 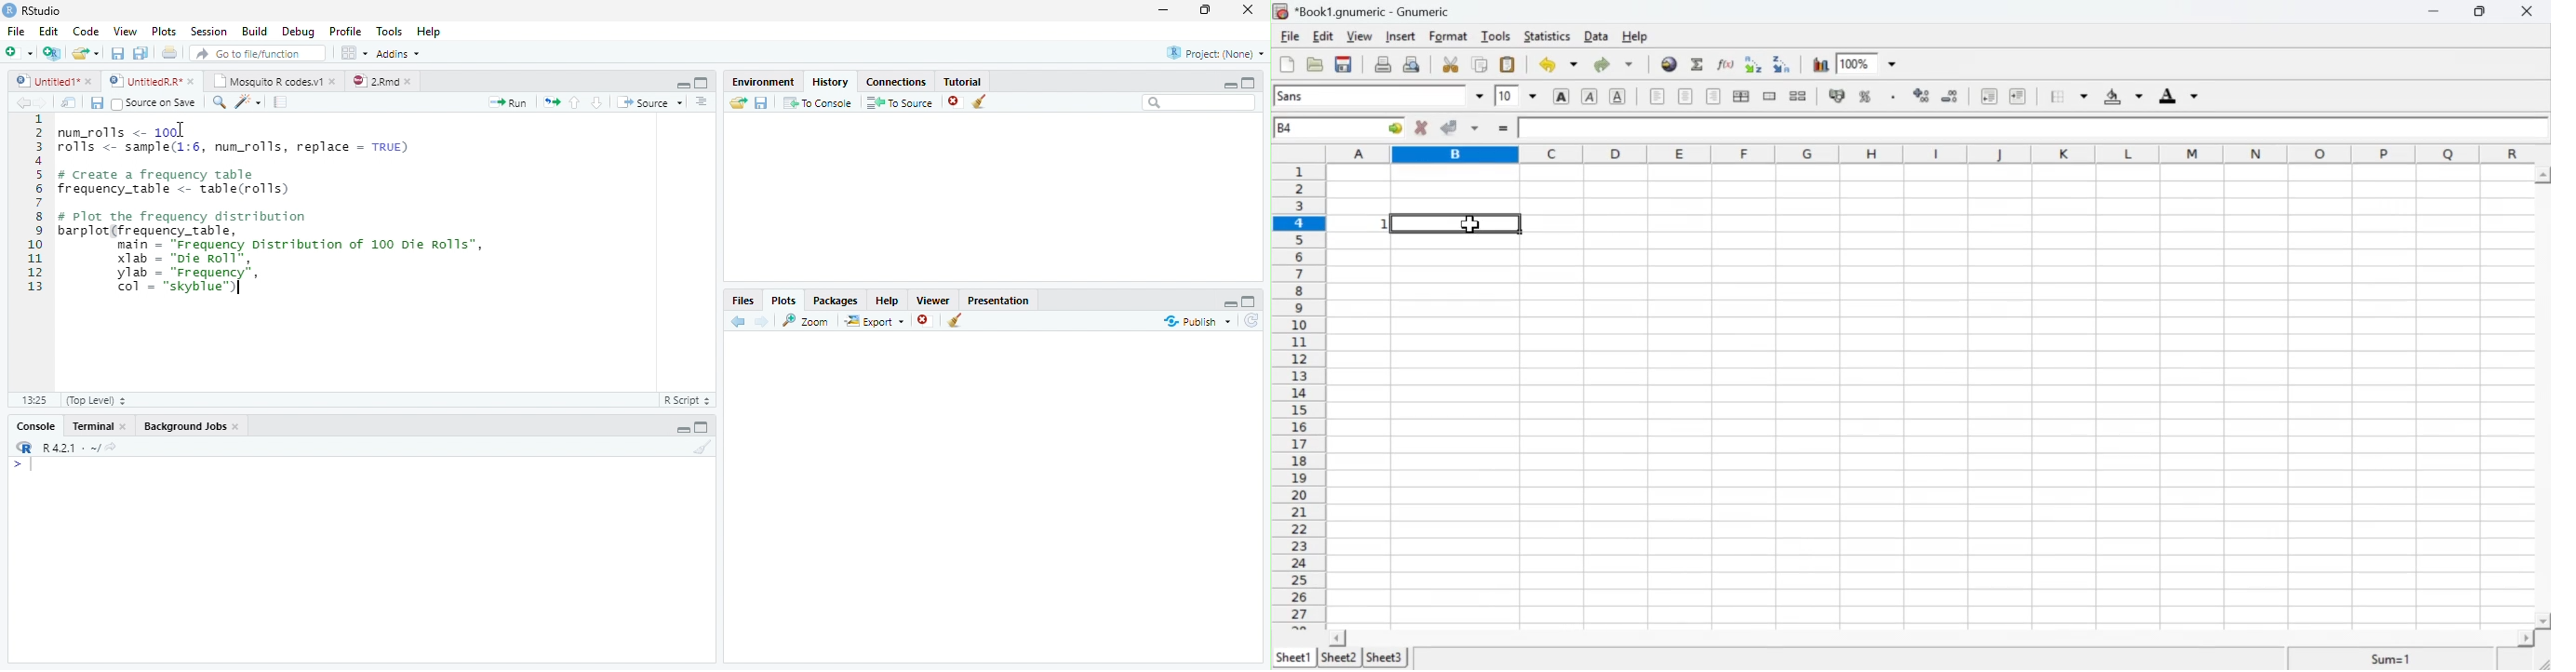 What do you see at coordinates (2543, 621) in the screenshot?
I see `scroll down` at bounding box center [2543, 621].